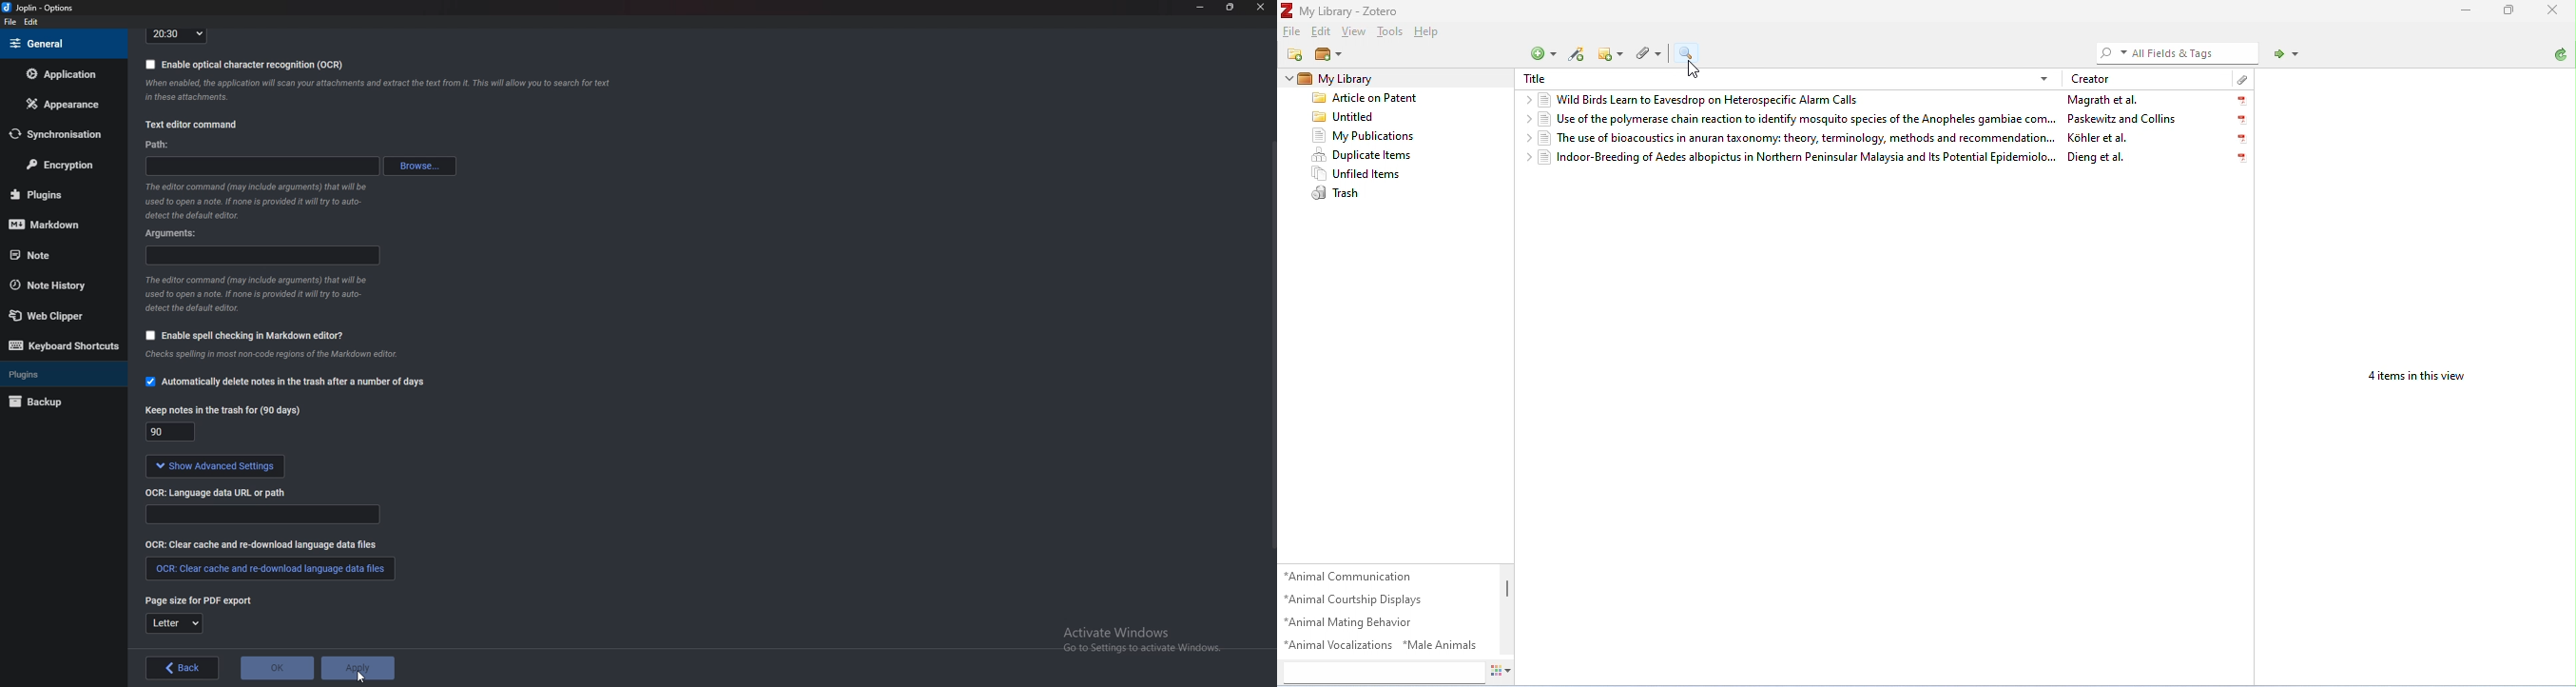  Describe the element at coordinates (176, 232) in the screenshot. I see `Arguments` at that location.